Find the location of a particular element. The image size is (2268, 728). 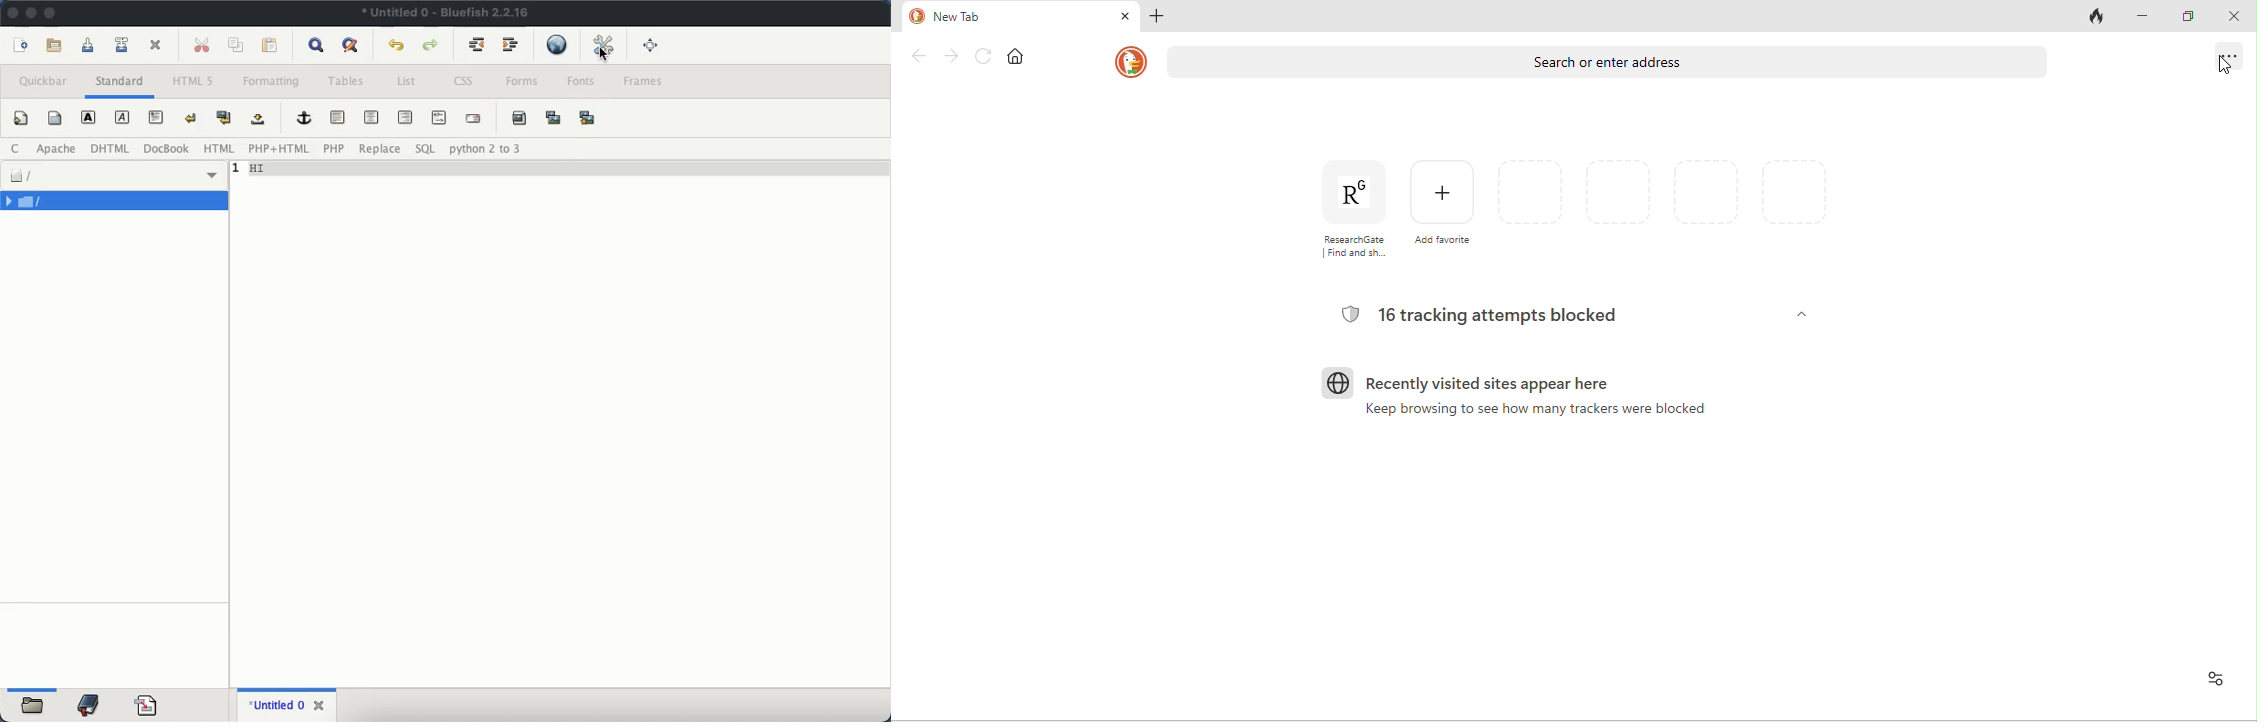

horizontal rule is located at coordinates (340, 118).